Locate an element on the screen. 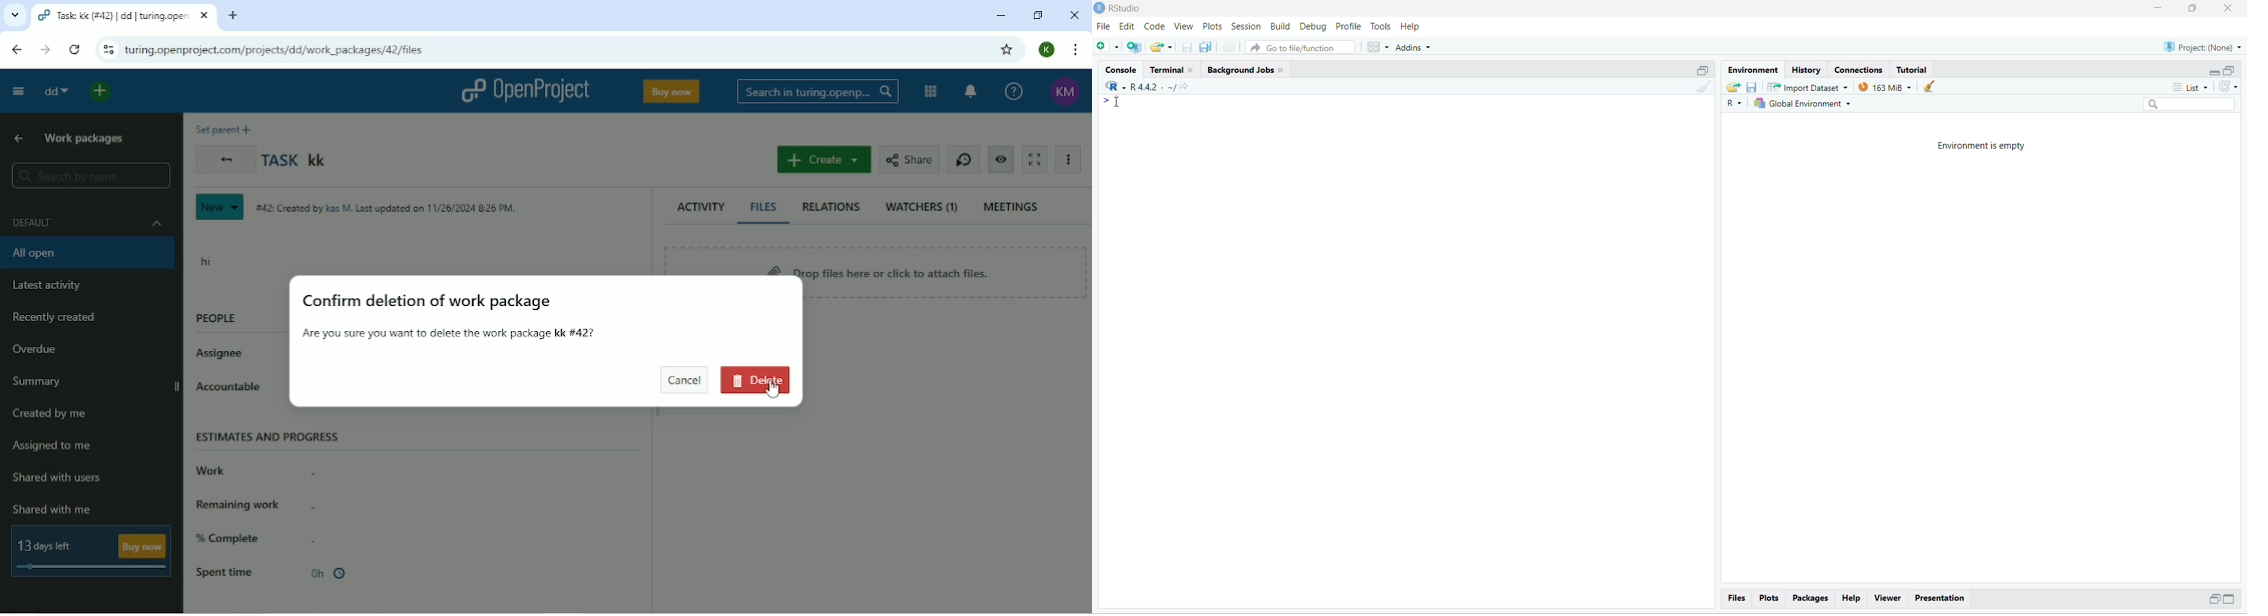  save current document is located at coordinates (1187, 48).